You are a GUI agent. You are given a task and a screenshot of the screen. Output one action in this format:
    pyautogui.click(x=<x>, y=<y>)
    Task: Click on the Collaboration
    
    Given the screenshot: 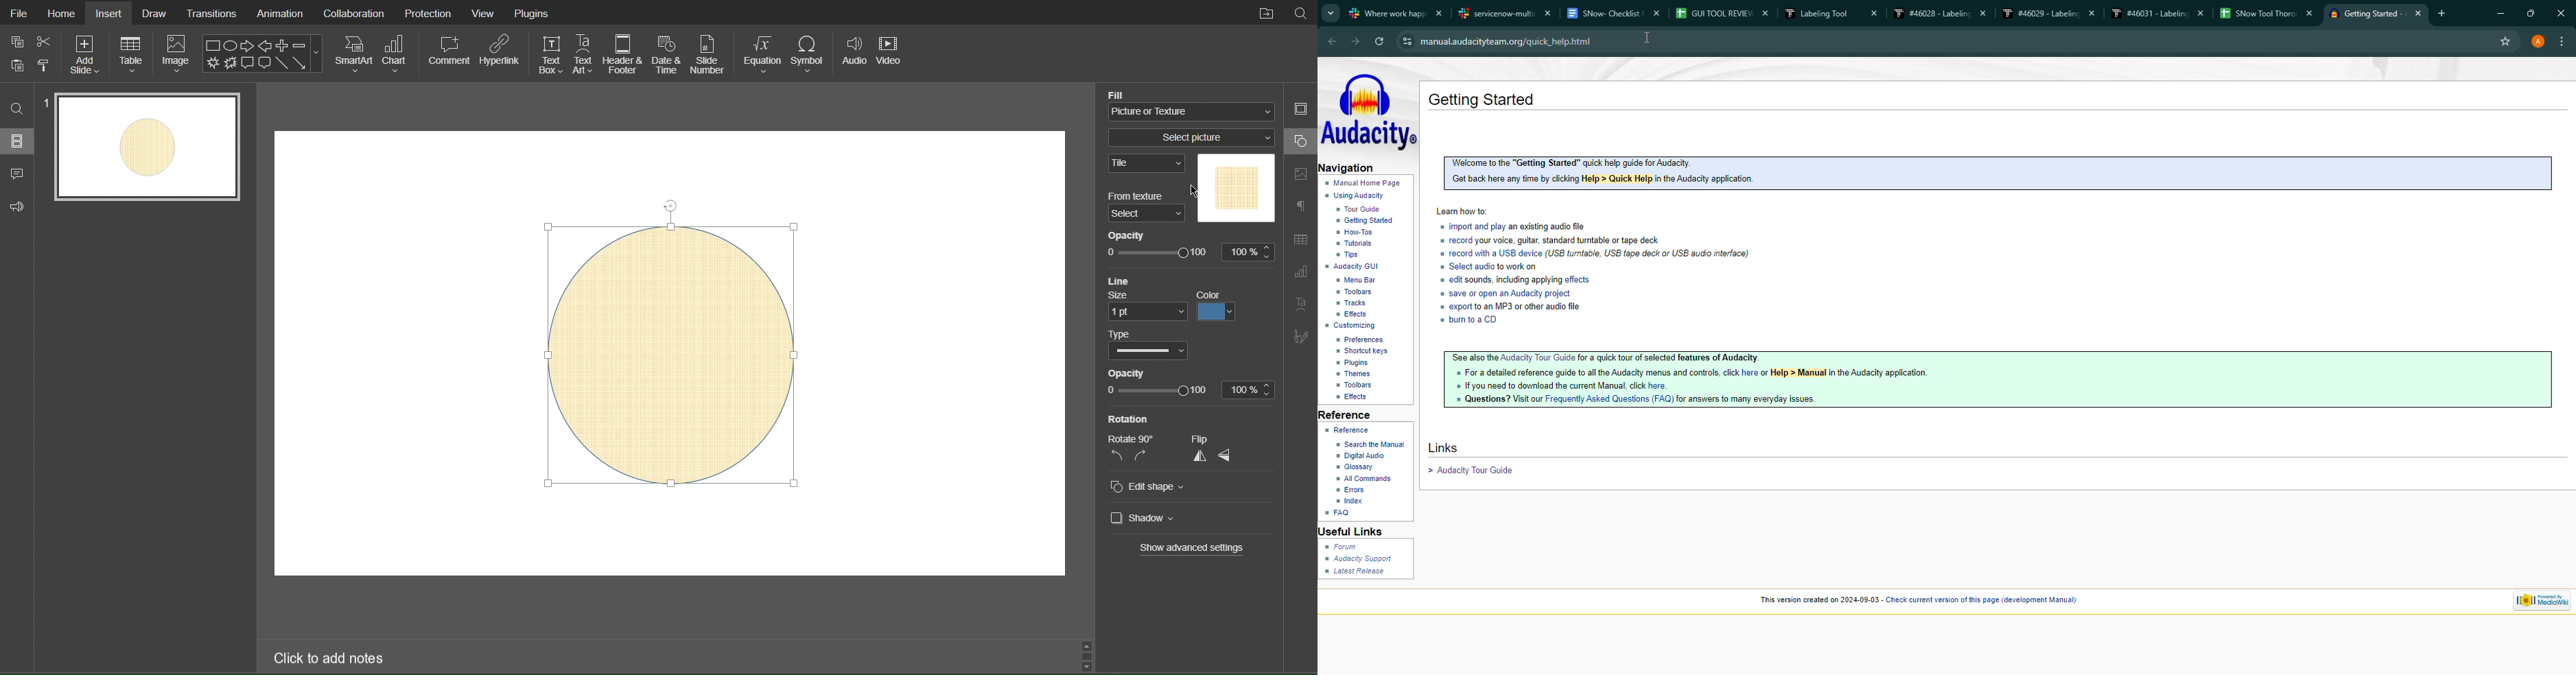 What is the action you would take?
    pyautogui.click(x=353, y=12)
    